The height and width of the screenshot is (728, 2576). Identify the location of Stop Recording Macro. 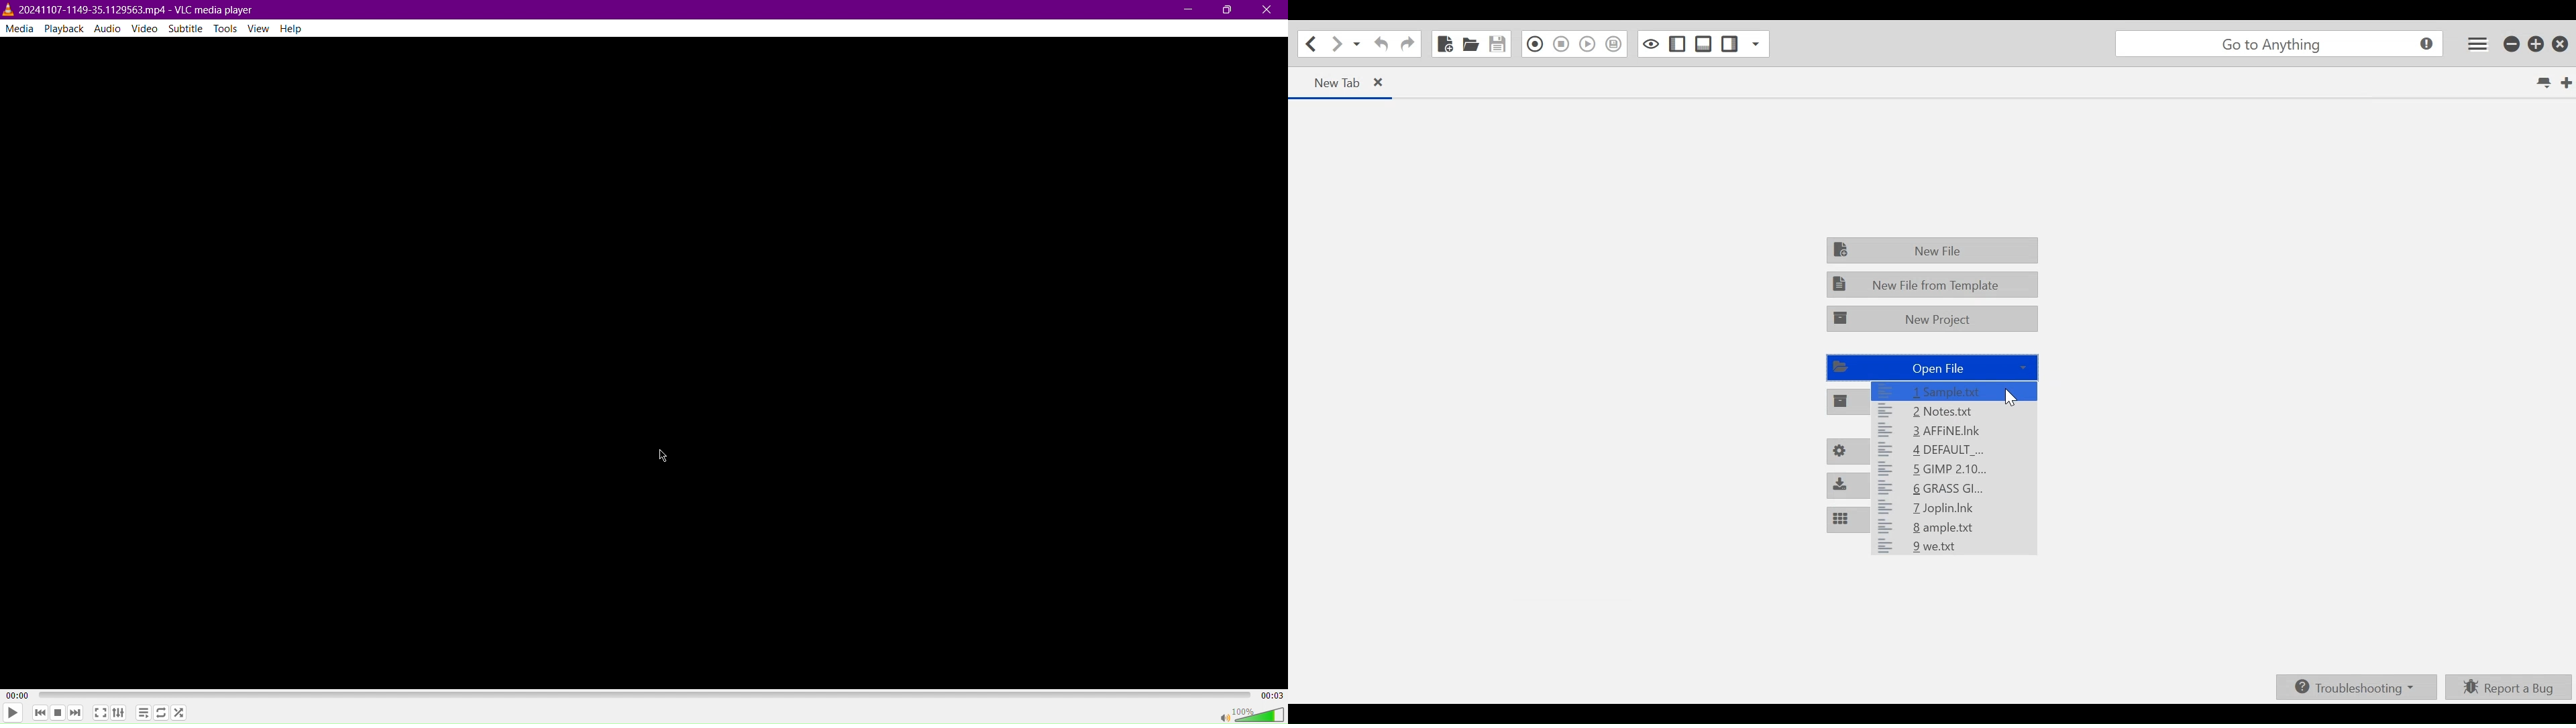
(1561, 44).